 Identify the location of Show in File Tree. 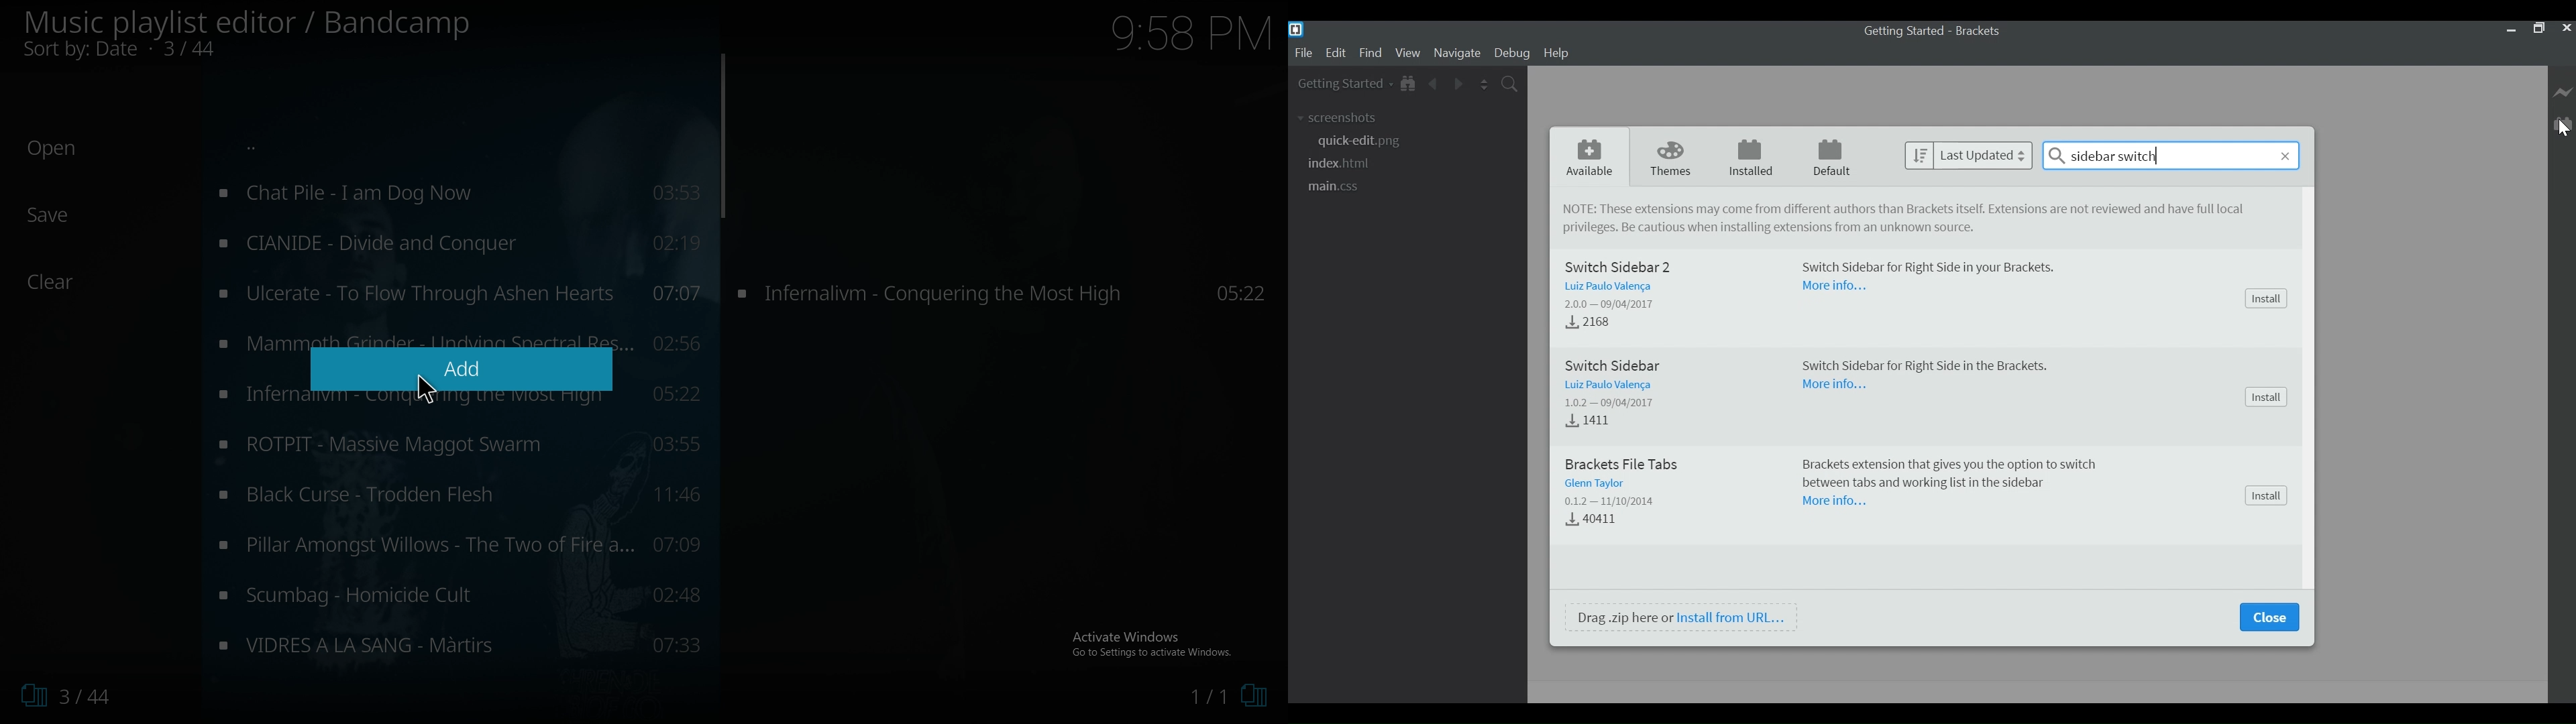
(1408, 82).